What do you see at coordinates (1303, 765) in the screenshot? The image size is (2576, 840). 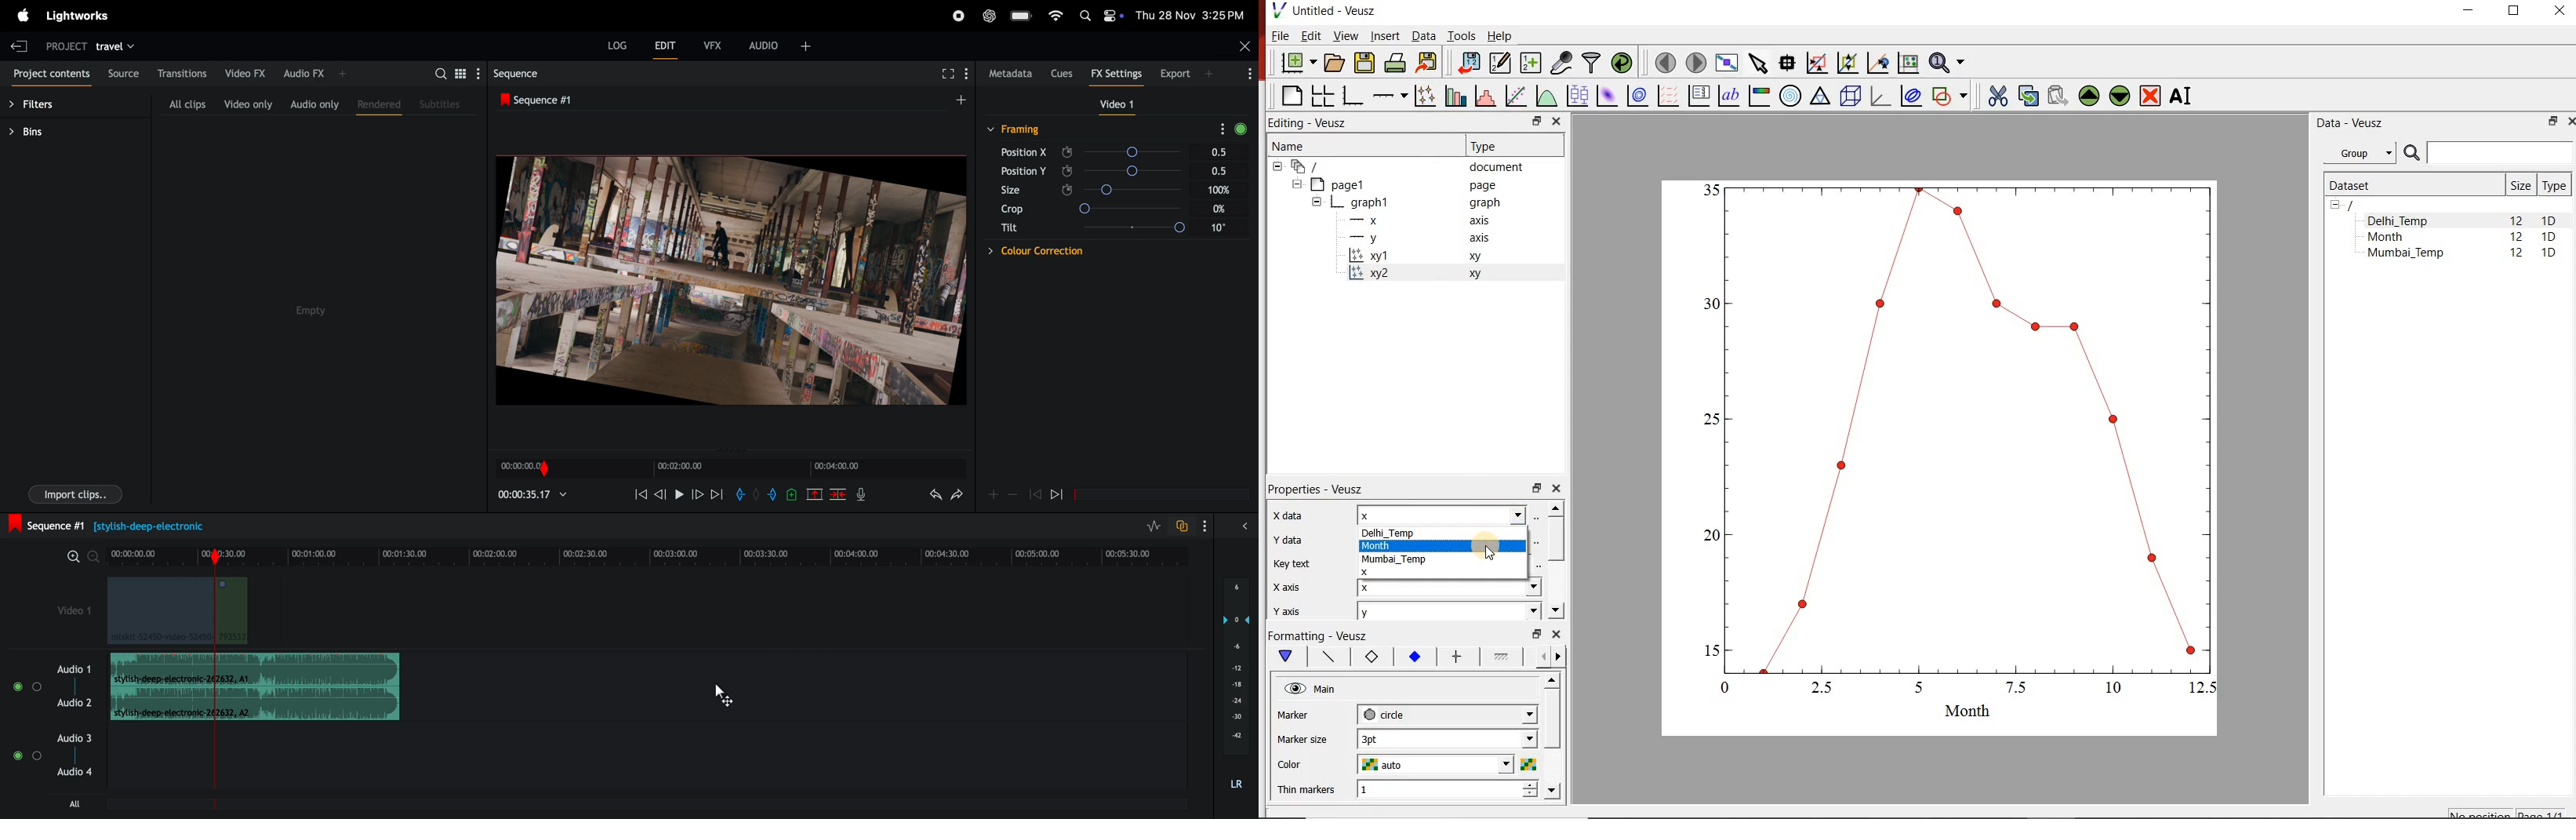 I see `color` at bounding box center [1303, 765].